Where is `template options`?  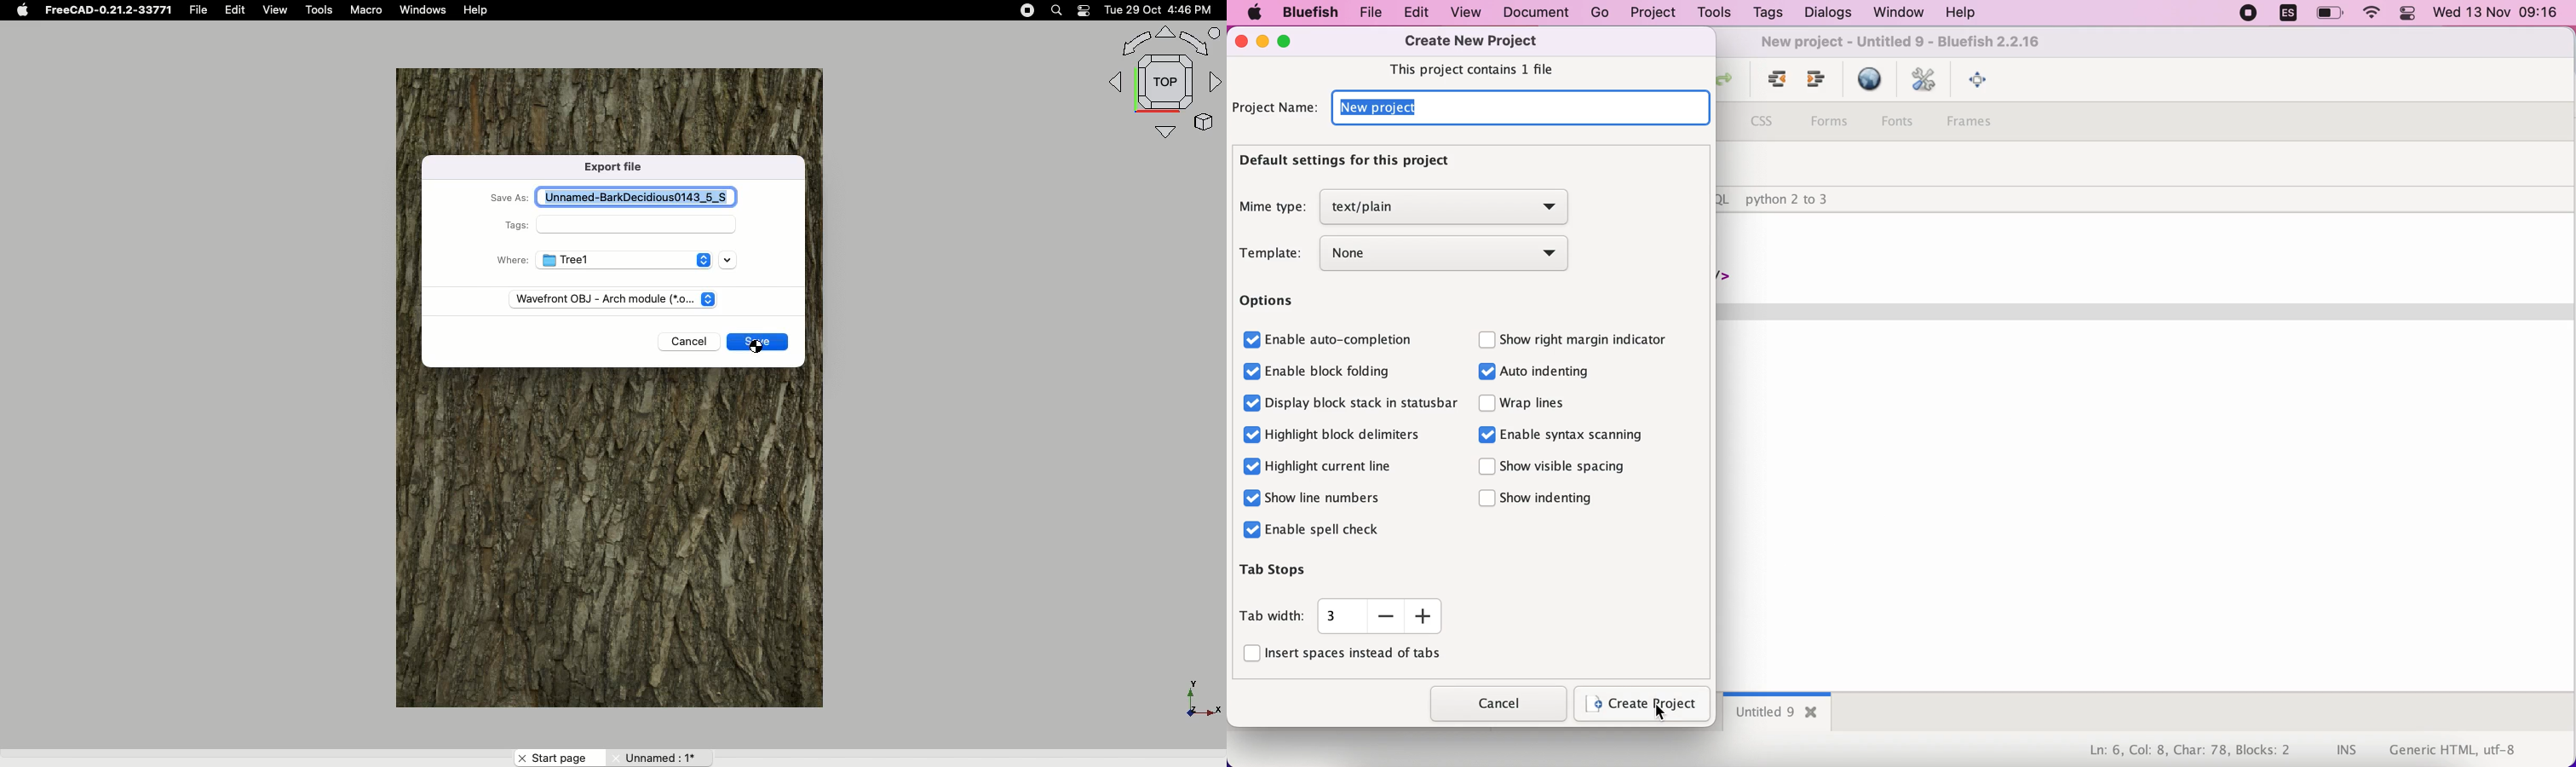 template options is located at coordinates (1450, 257).